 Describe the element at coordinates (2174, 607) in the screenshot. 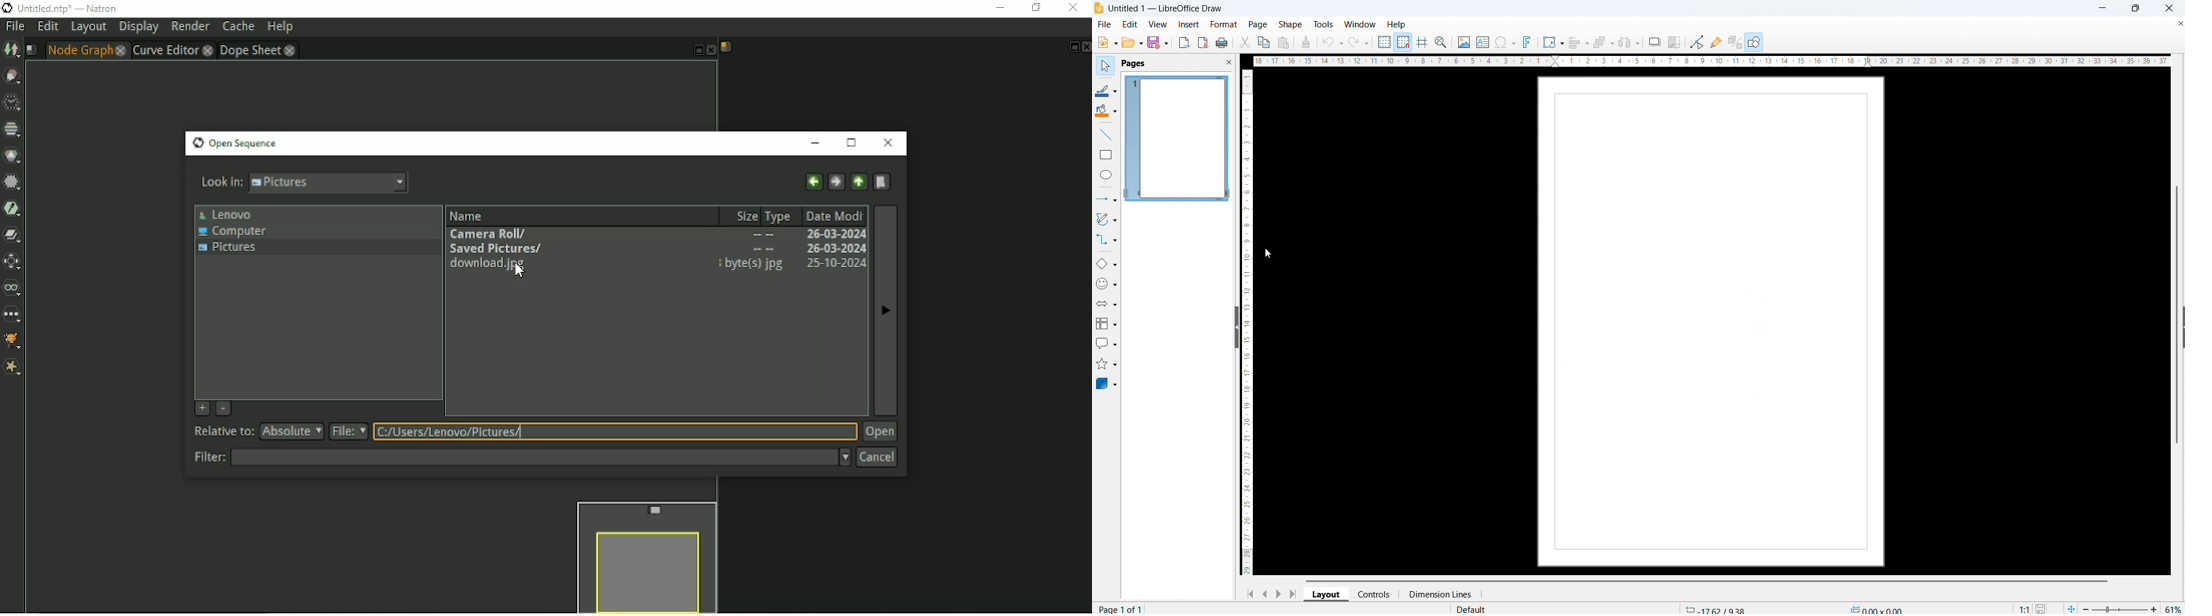

I see `zoom level` at that location.